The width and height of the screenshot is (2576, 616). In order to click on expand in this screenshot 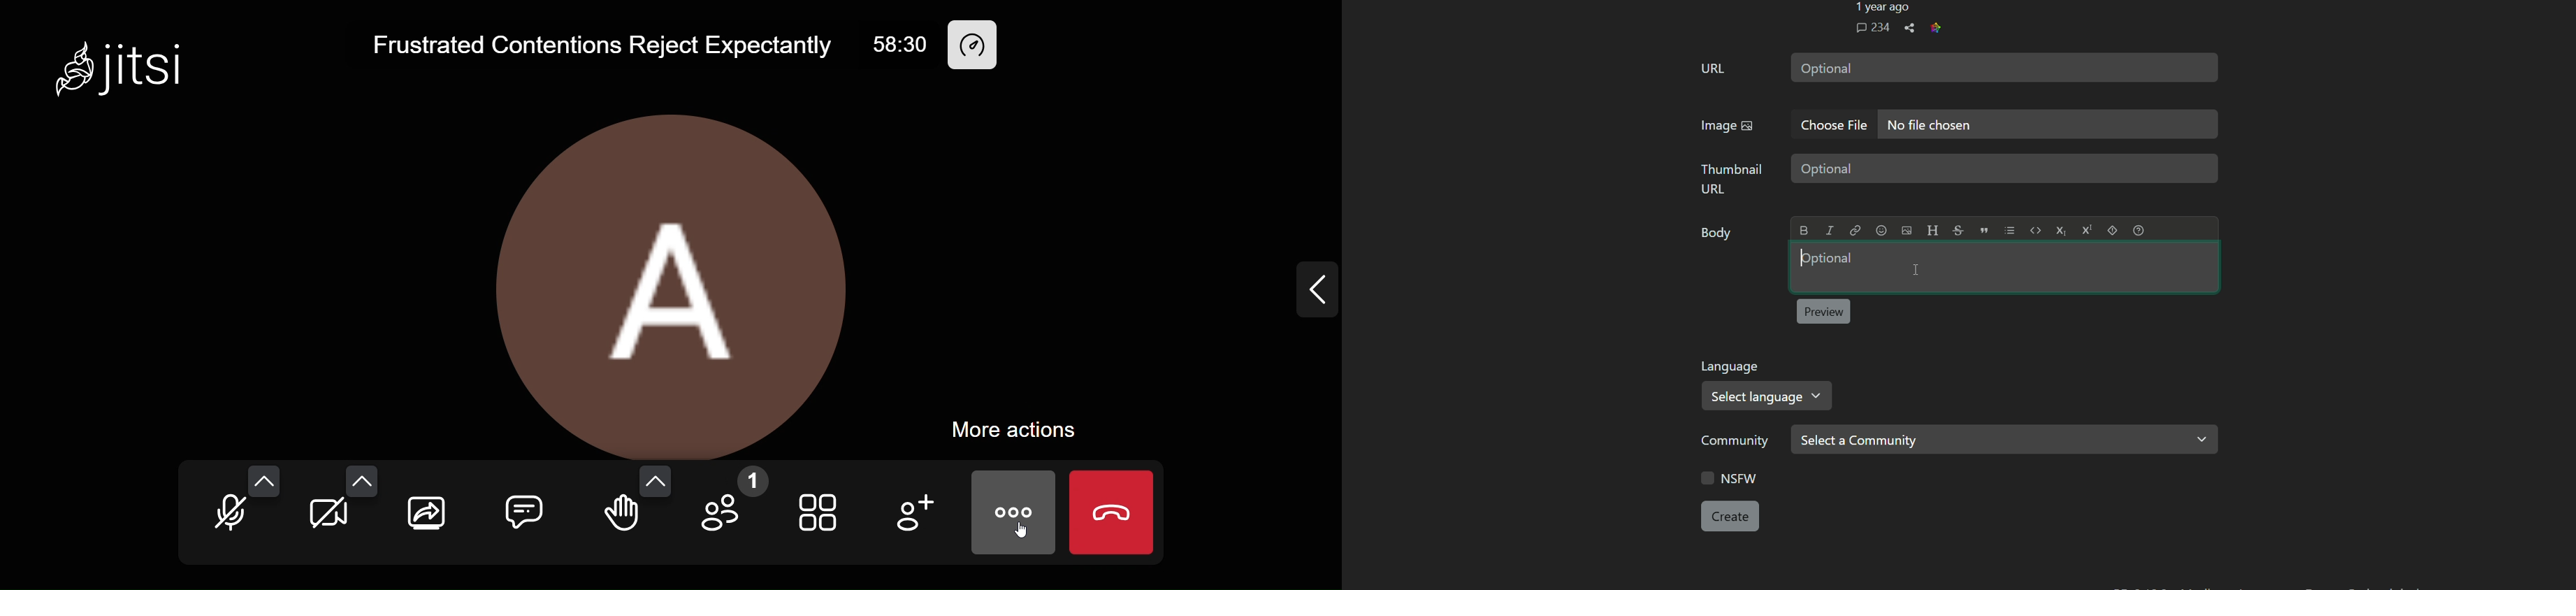, I will do `click(1292, 292)`.